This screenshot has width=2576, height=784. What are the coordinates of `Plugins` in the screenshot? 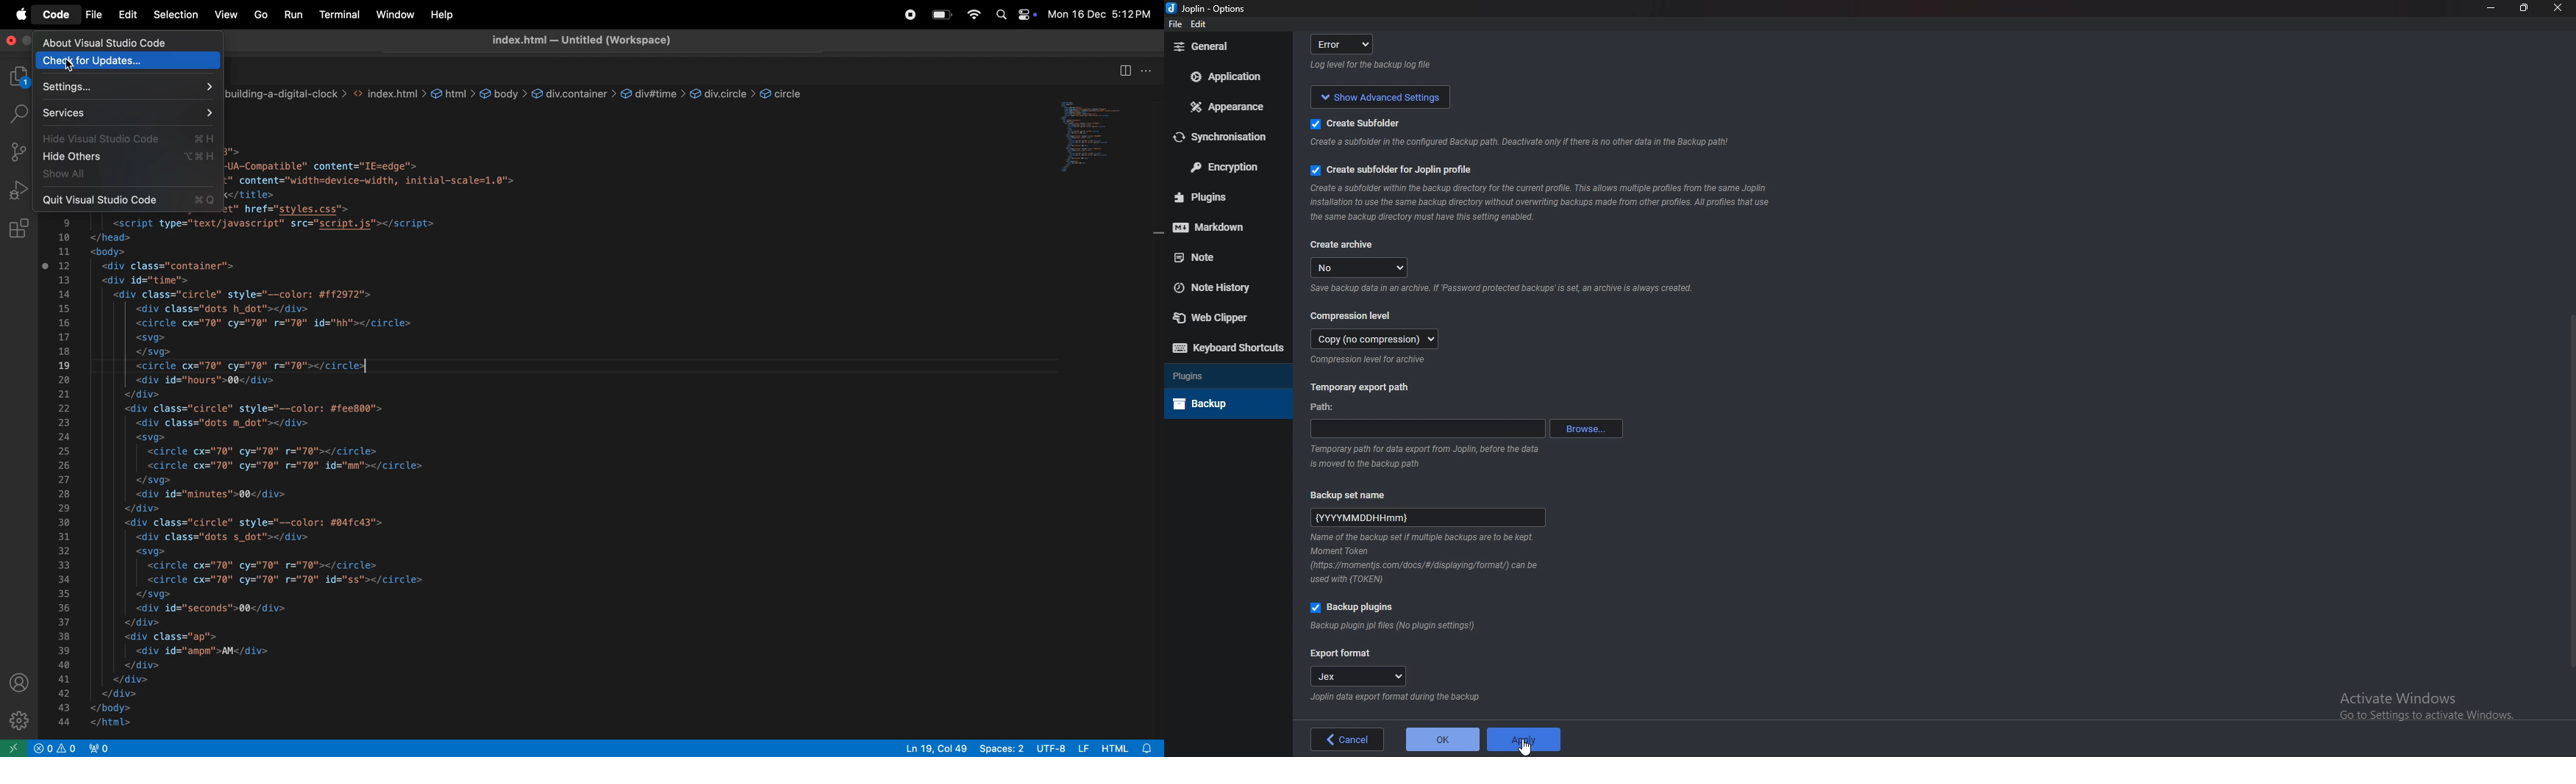 It's located at (1224, 375).